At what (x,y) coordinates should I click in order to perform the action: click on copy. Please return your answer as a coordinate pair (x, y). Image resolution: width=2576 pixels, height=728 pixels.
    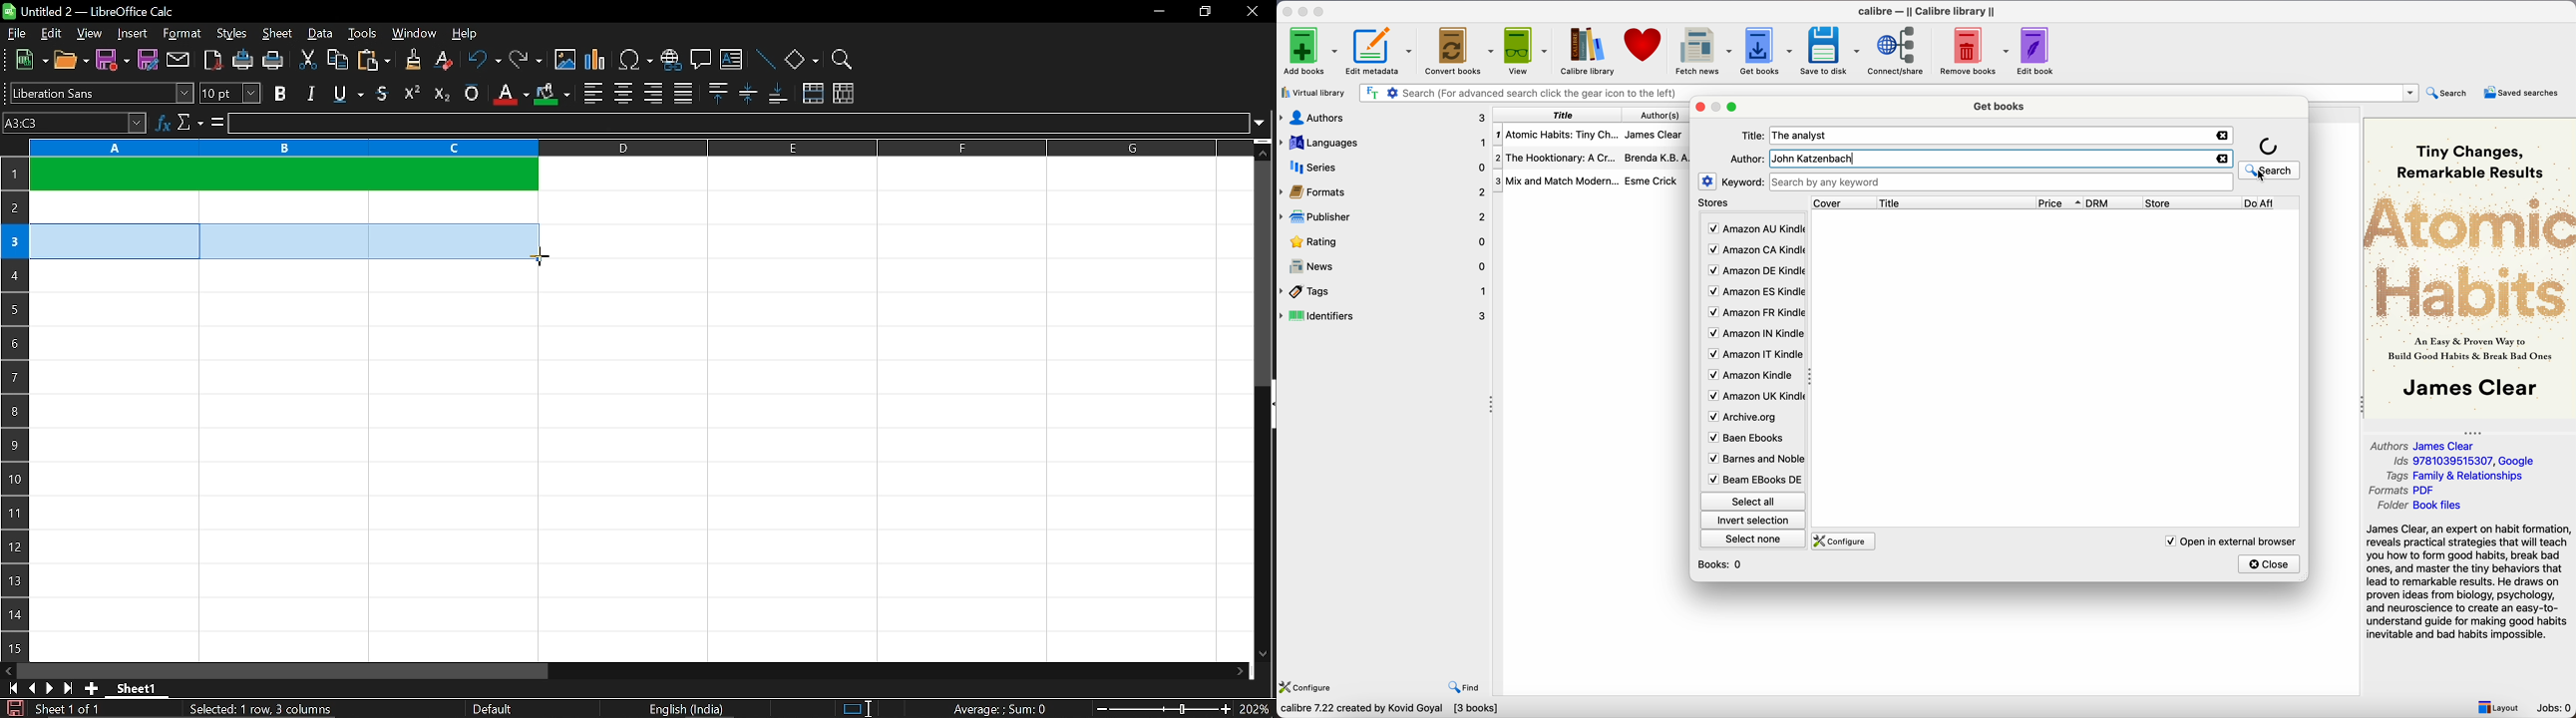
    Looking at the image, I should click on (338, 60).